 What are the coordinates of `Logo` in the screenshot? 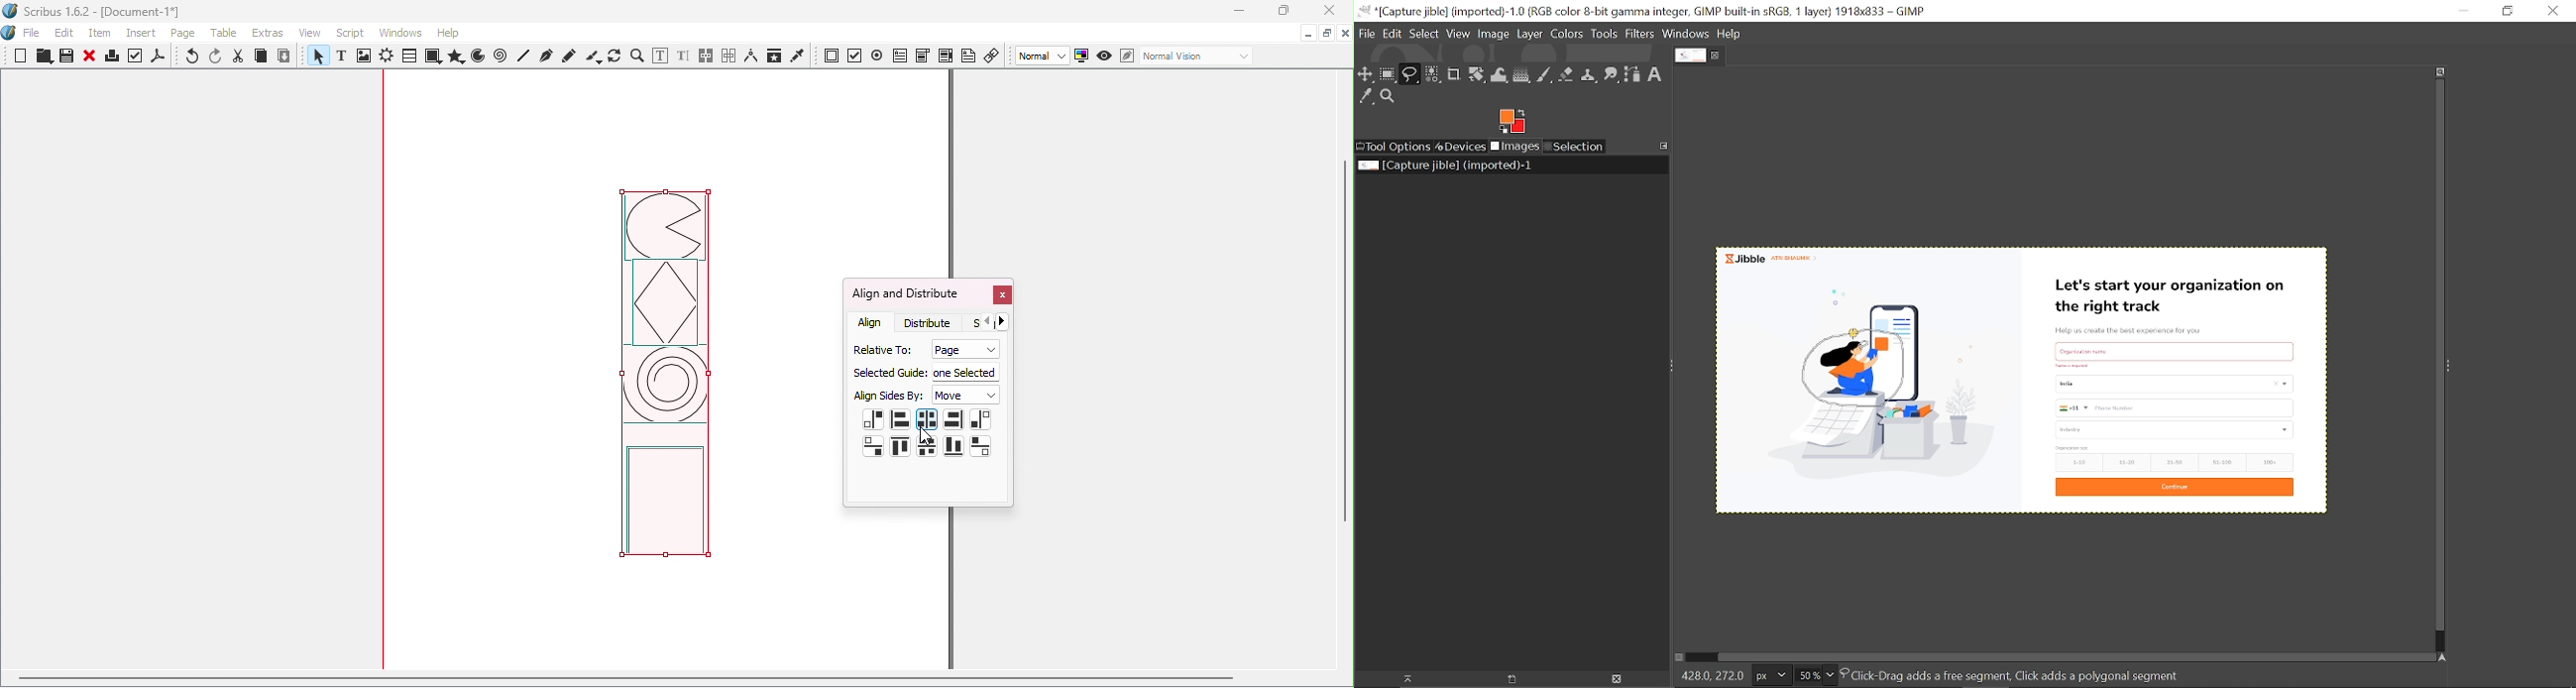 It's located at (10, 34).